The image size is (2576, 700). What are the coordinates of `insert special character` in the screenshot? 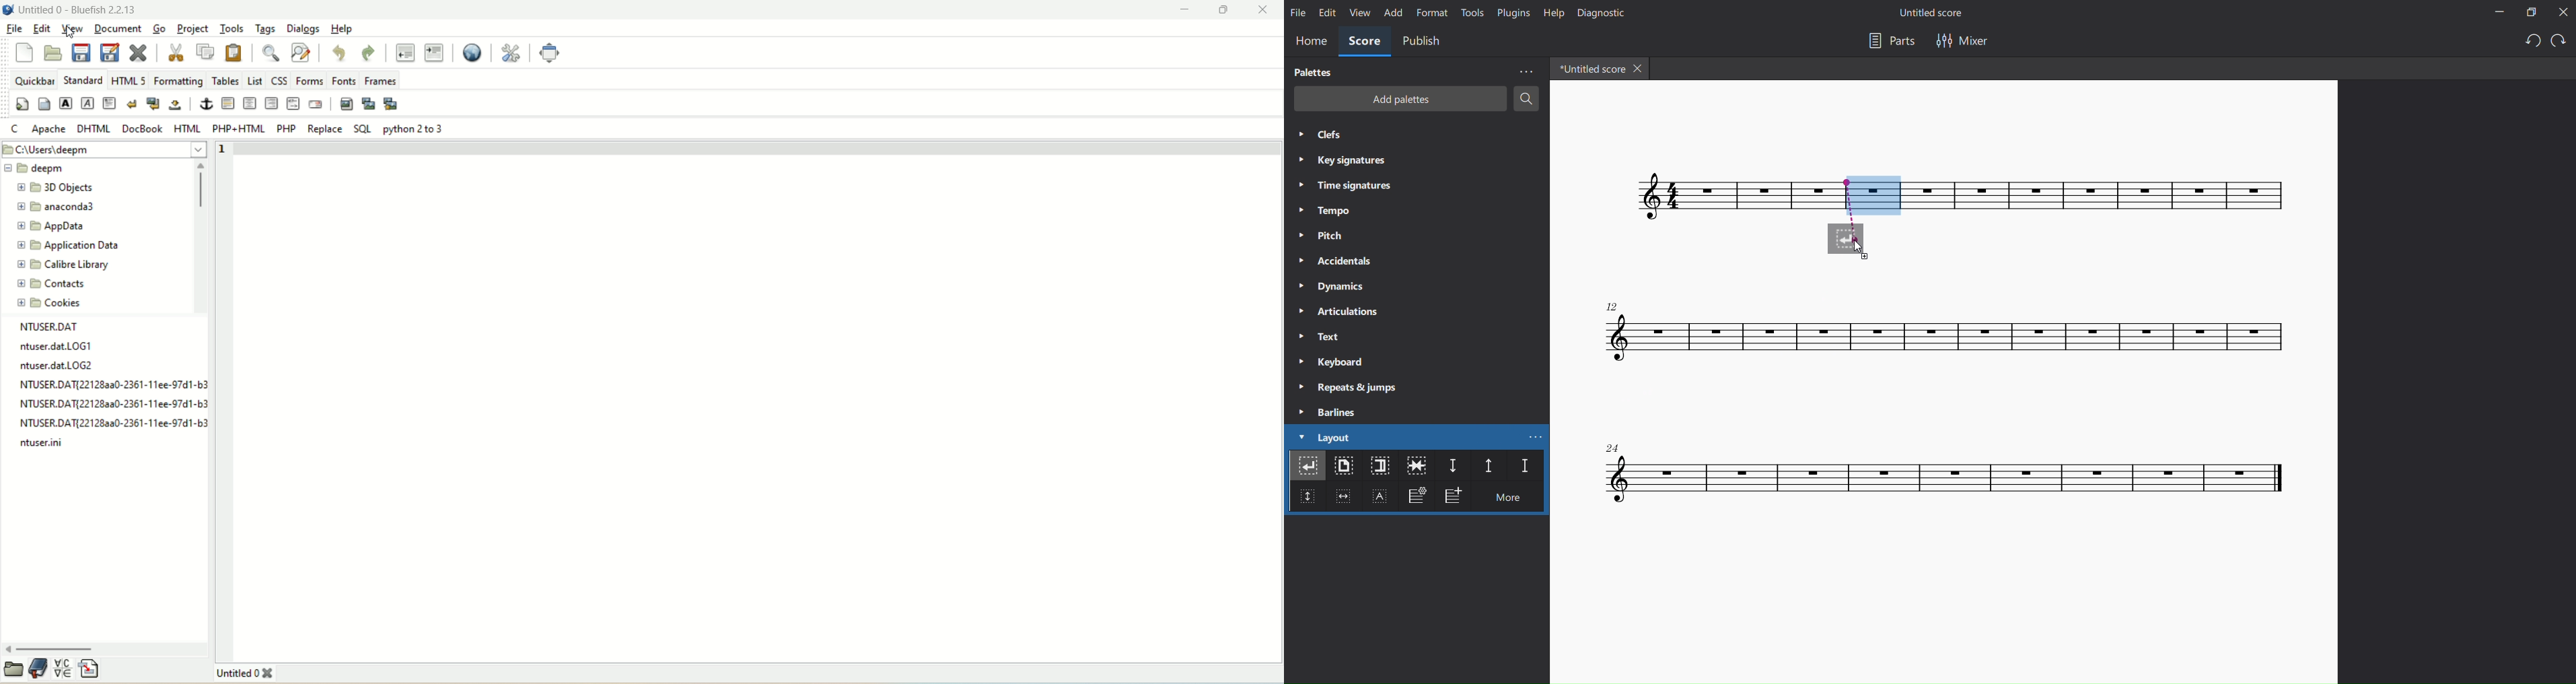 It's located at (65, 670).